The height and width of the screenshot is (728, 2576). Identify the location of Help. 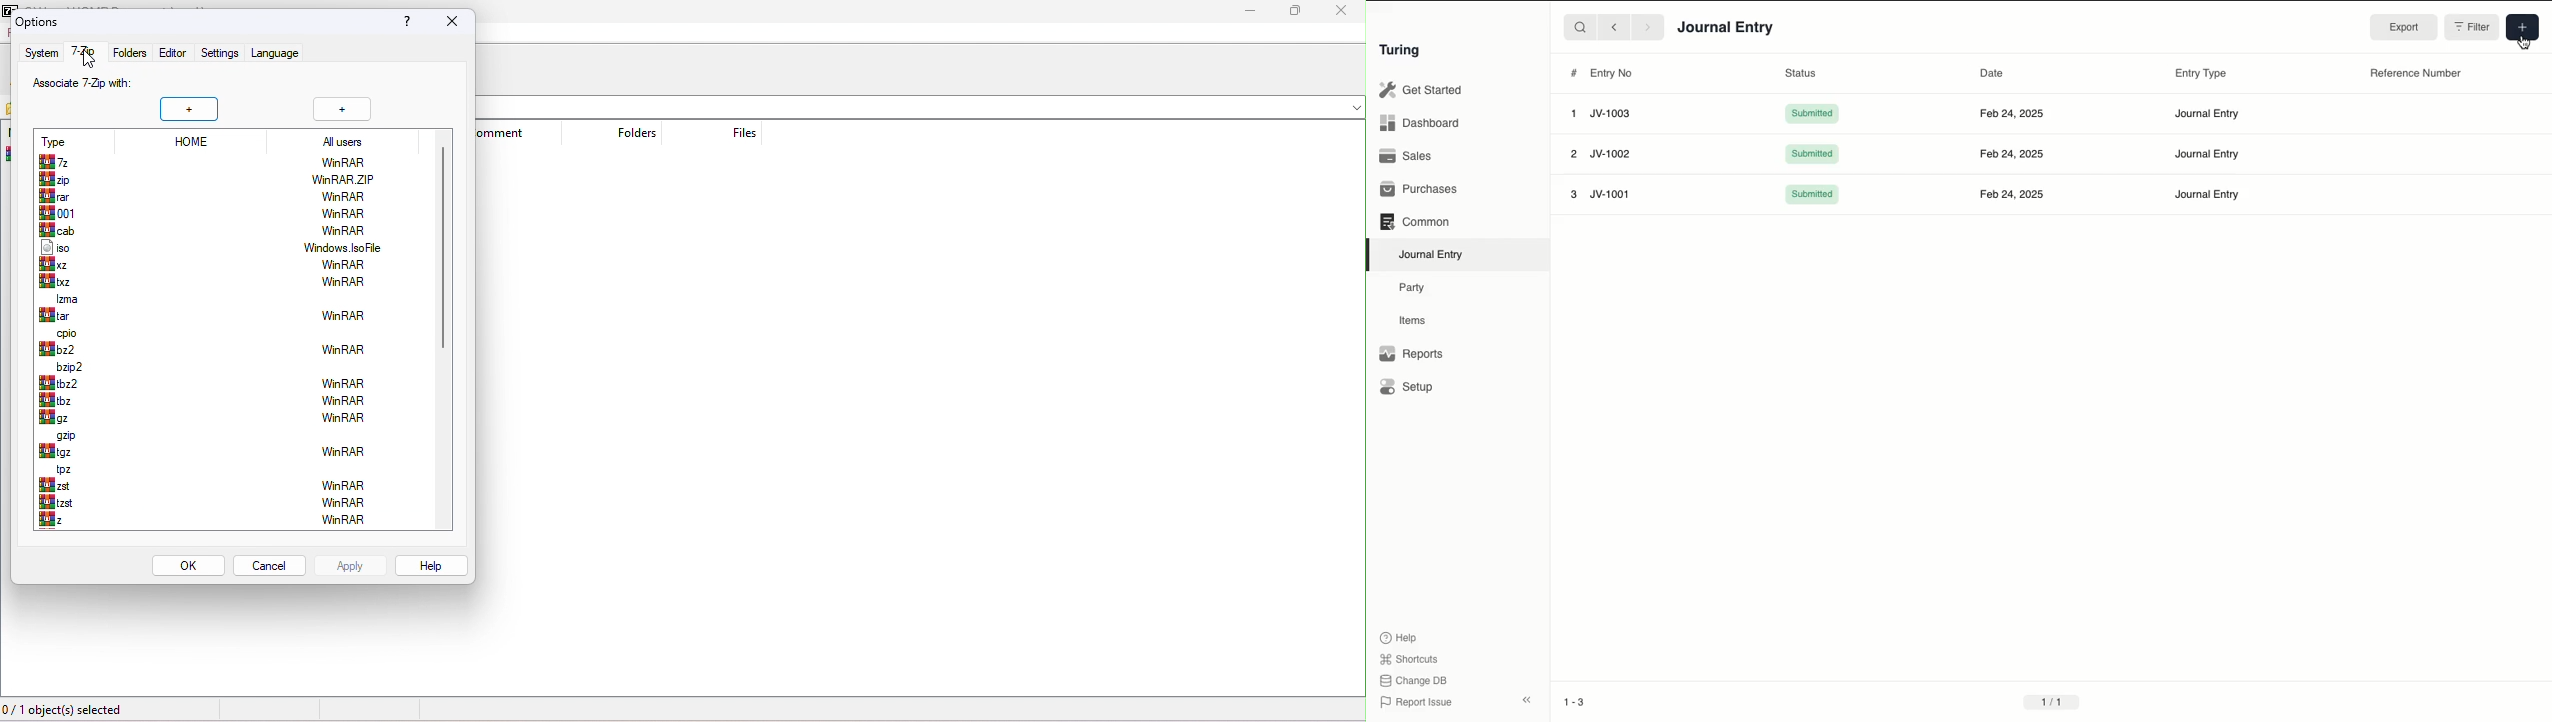
(1399, 638).